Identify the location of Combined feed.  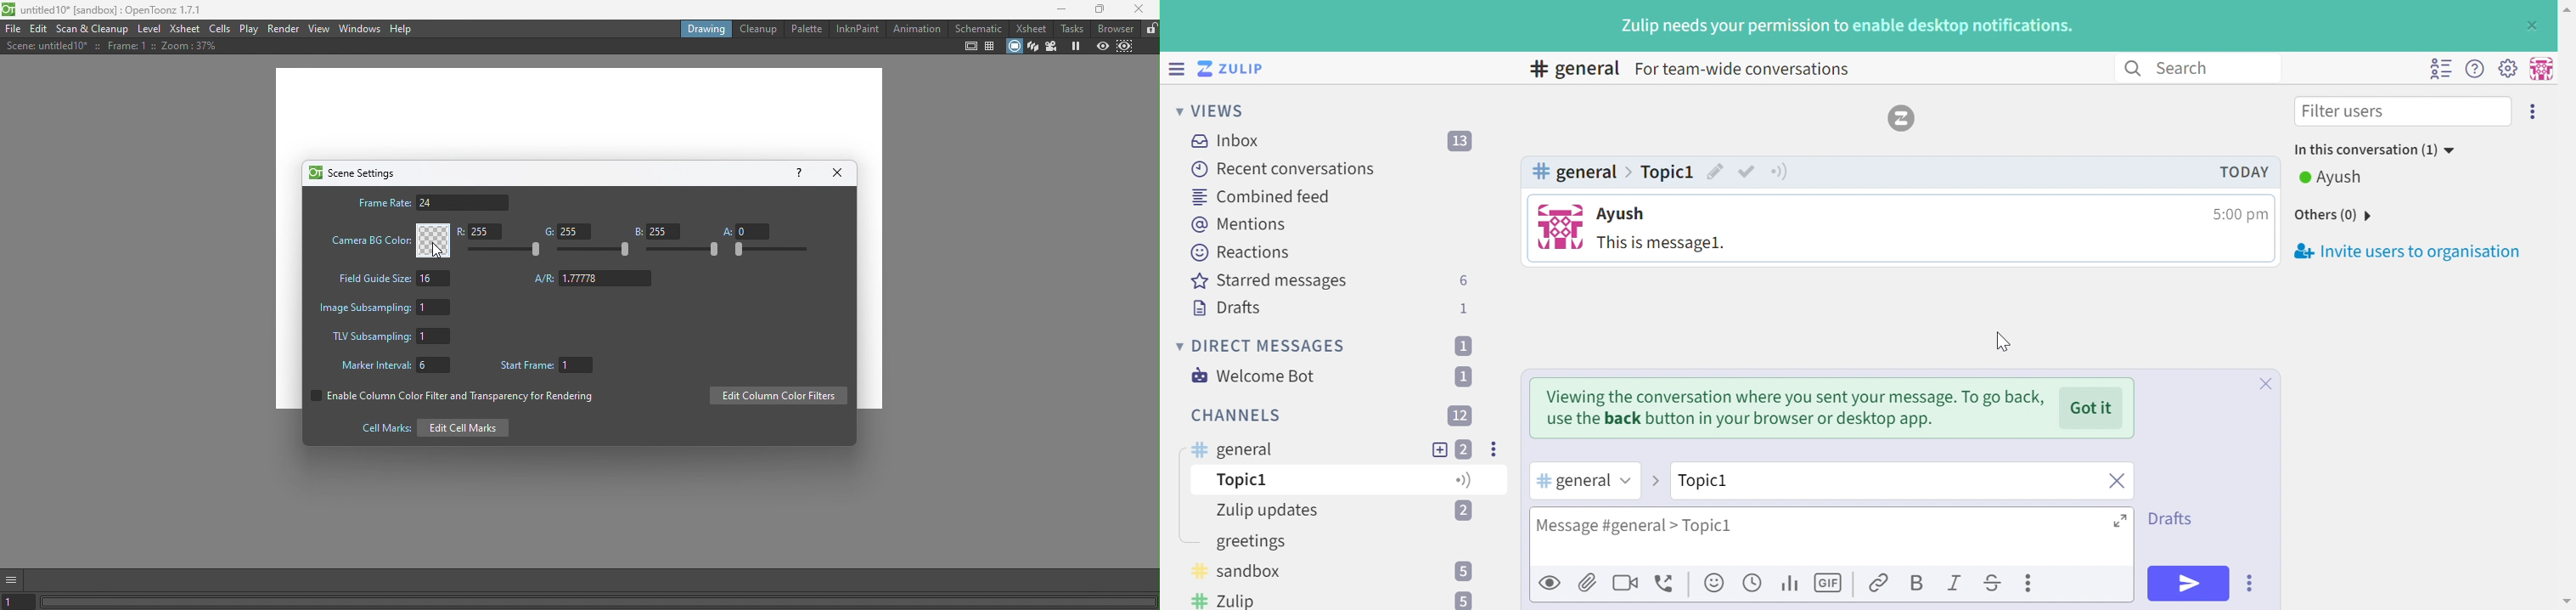
(1262, 196).